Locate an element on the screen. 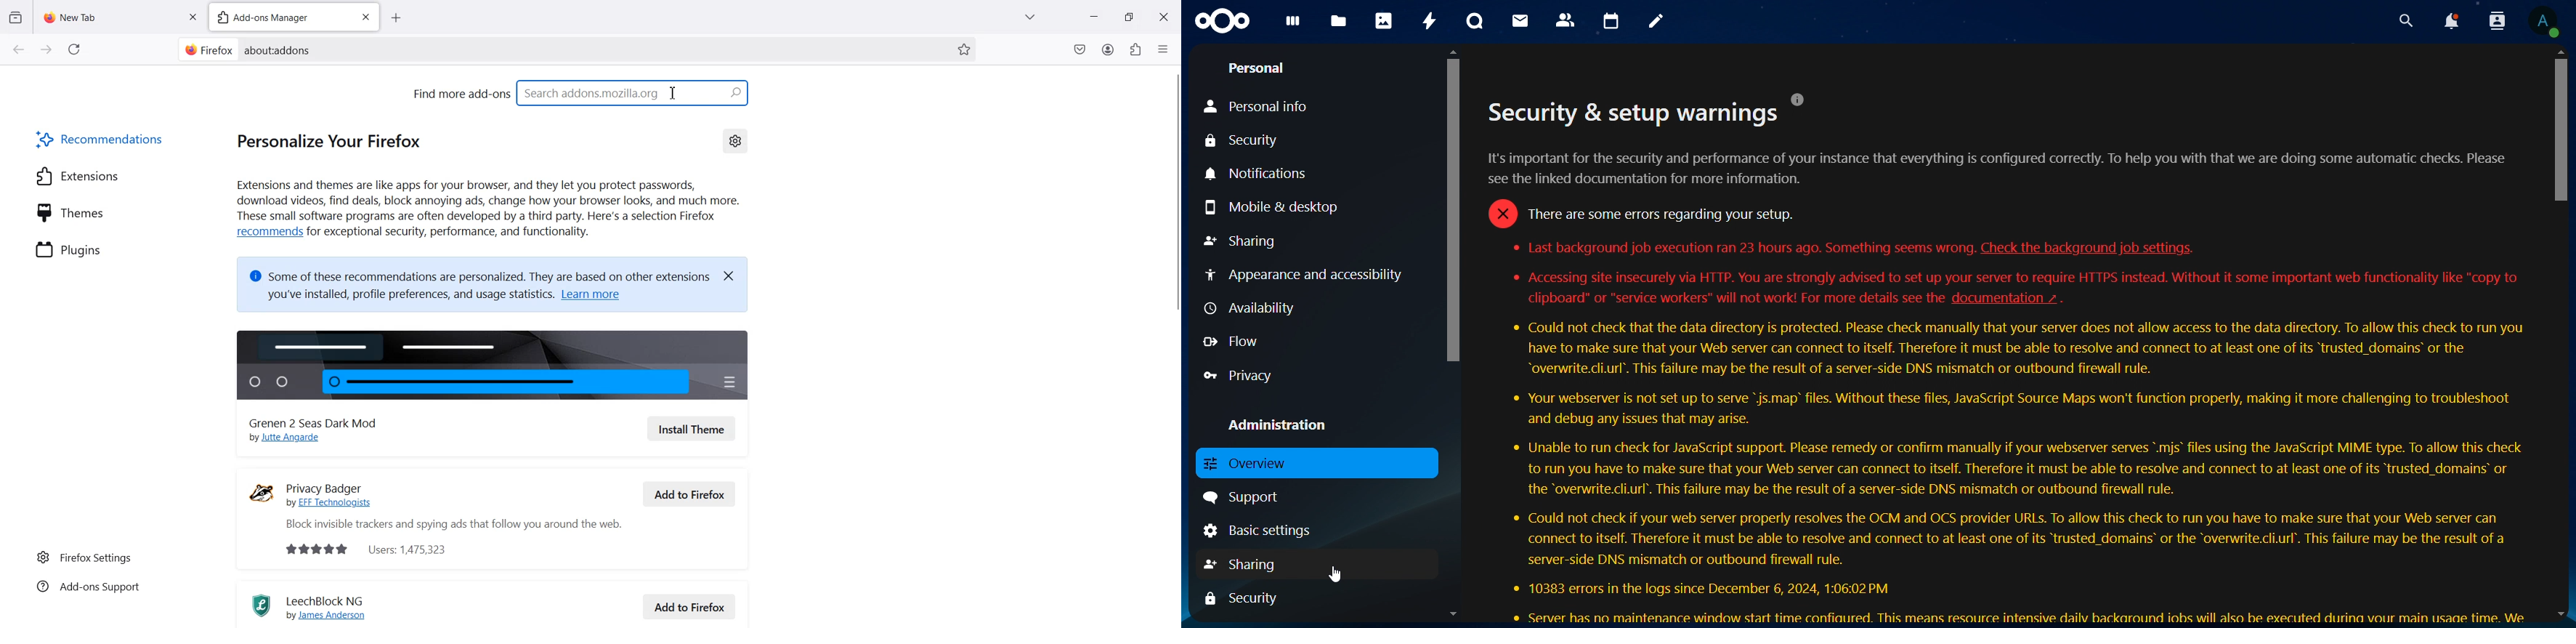  availability is located at coordinates (1251, 308).